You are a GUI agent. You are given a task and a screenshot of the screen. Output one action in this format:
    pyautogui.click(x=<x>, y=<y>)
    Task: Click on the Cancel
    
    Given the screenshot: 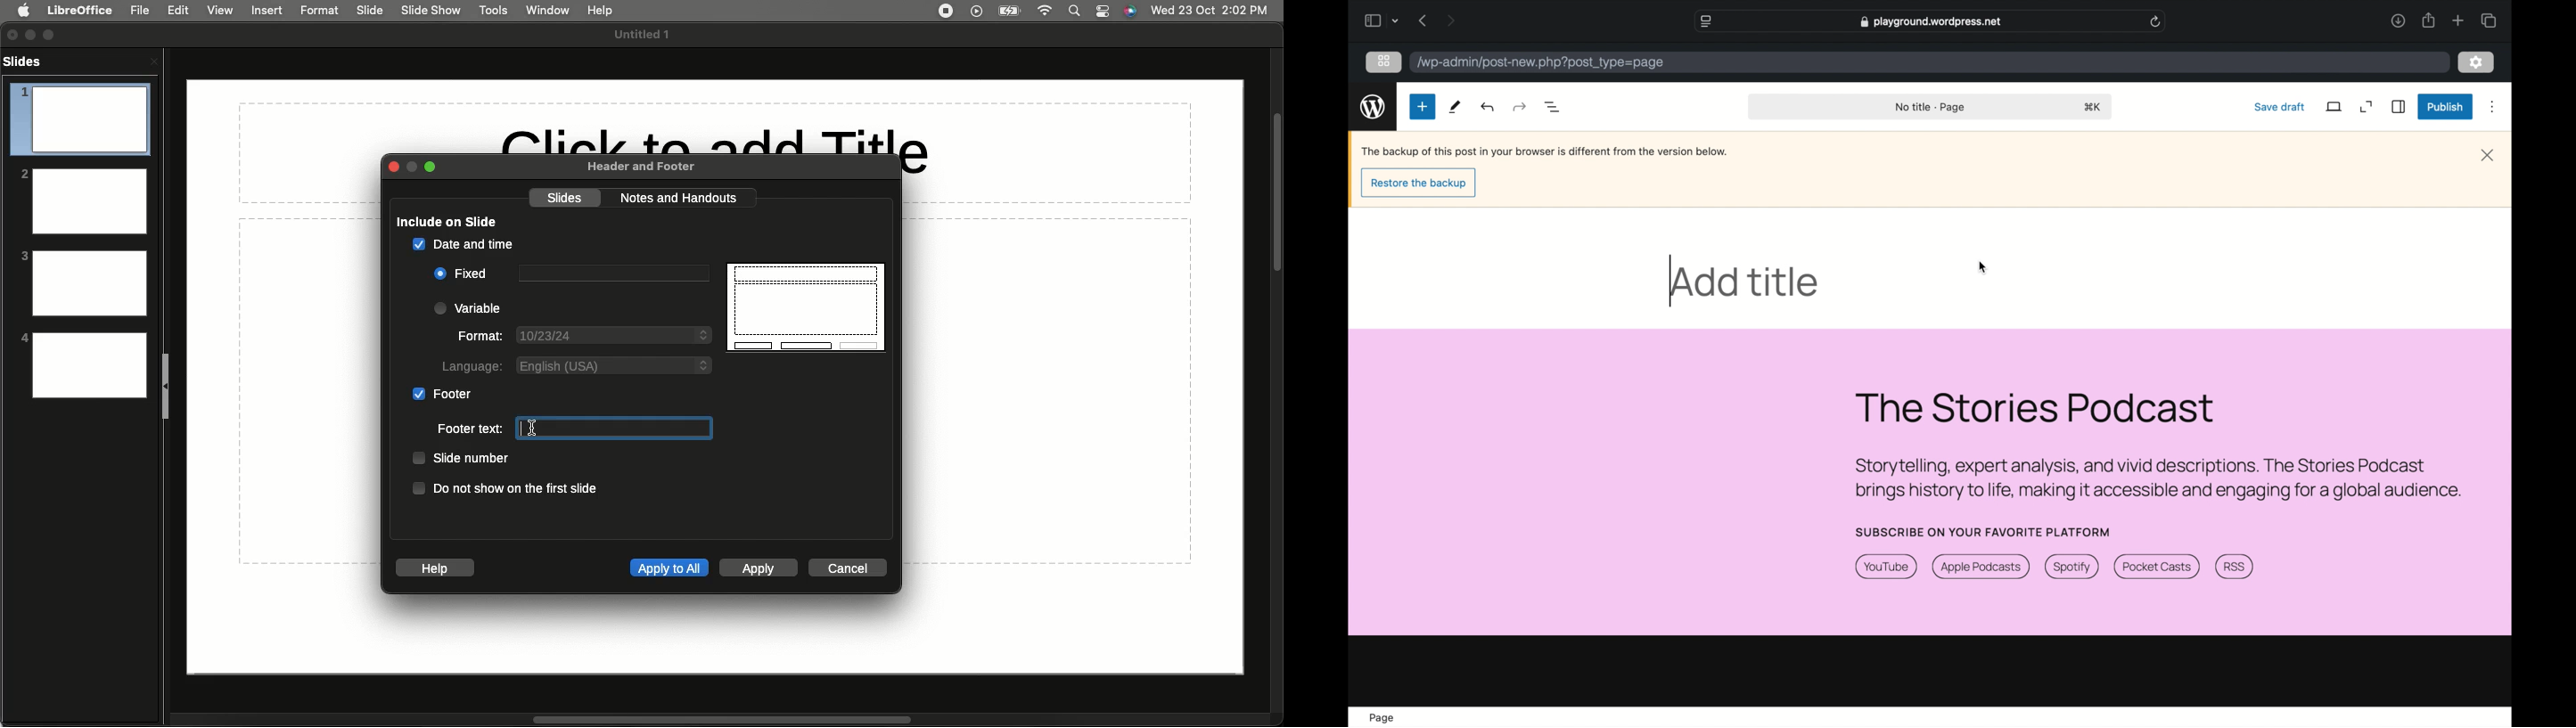 What is the action you would take?
    pyautogui.click(x=850, y=568)
    